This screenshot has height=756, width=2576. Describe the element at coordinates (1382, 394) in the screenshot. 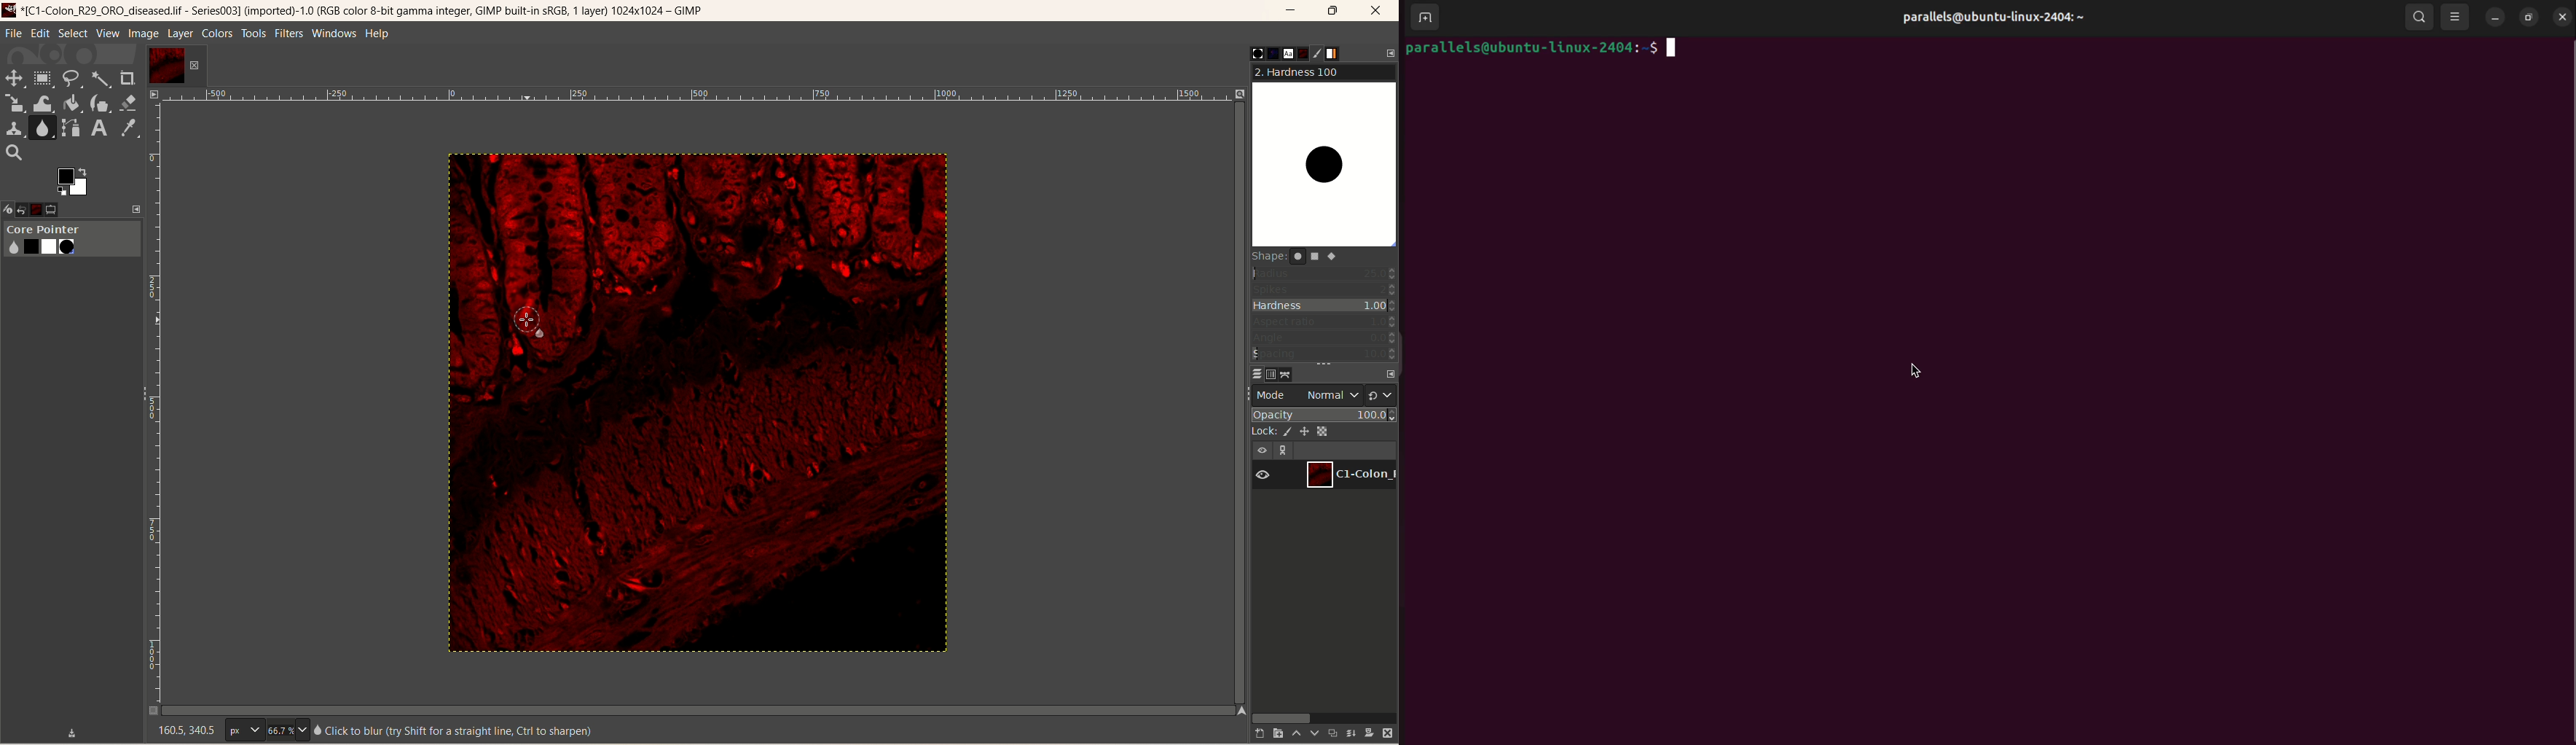

I see `switch to another group of mode` at that location.